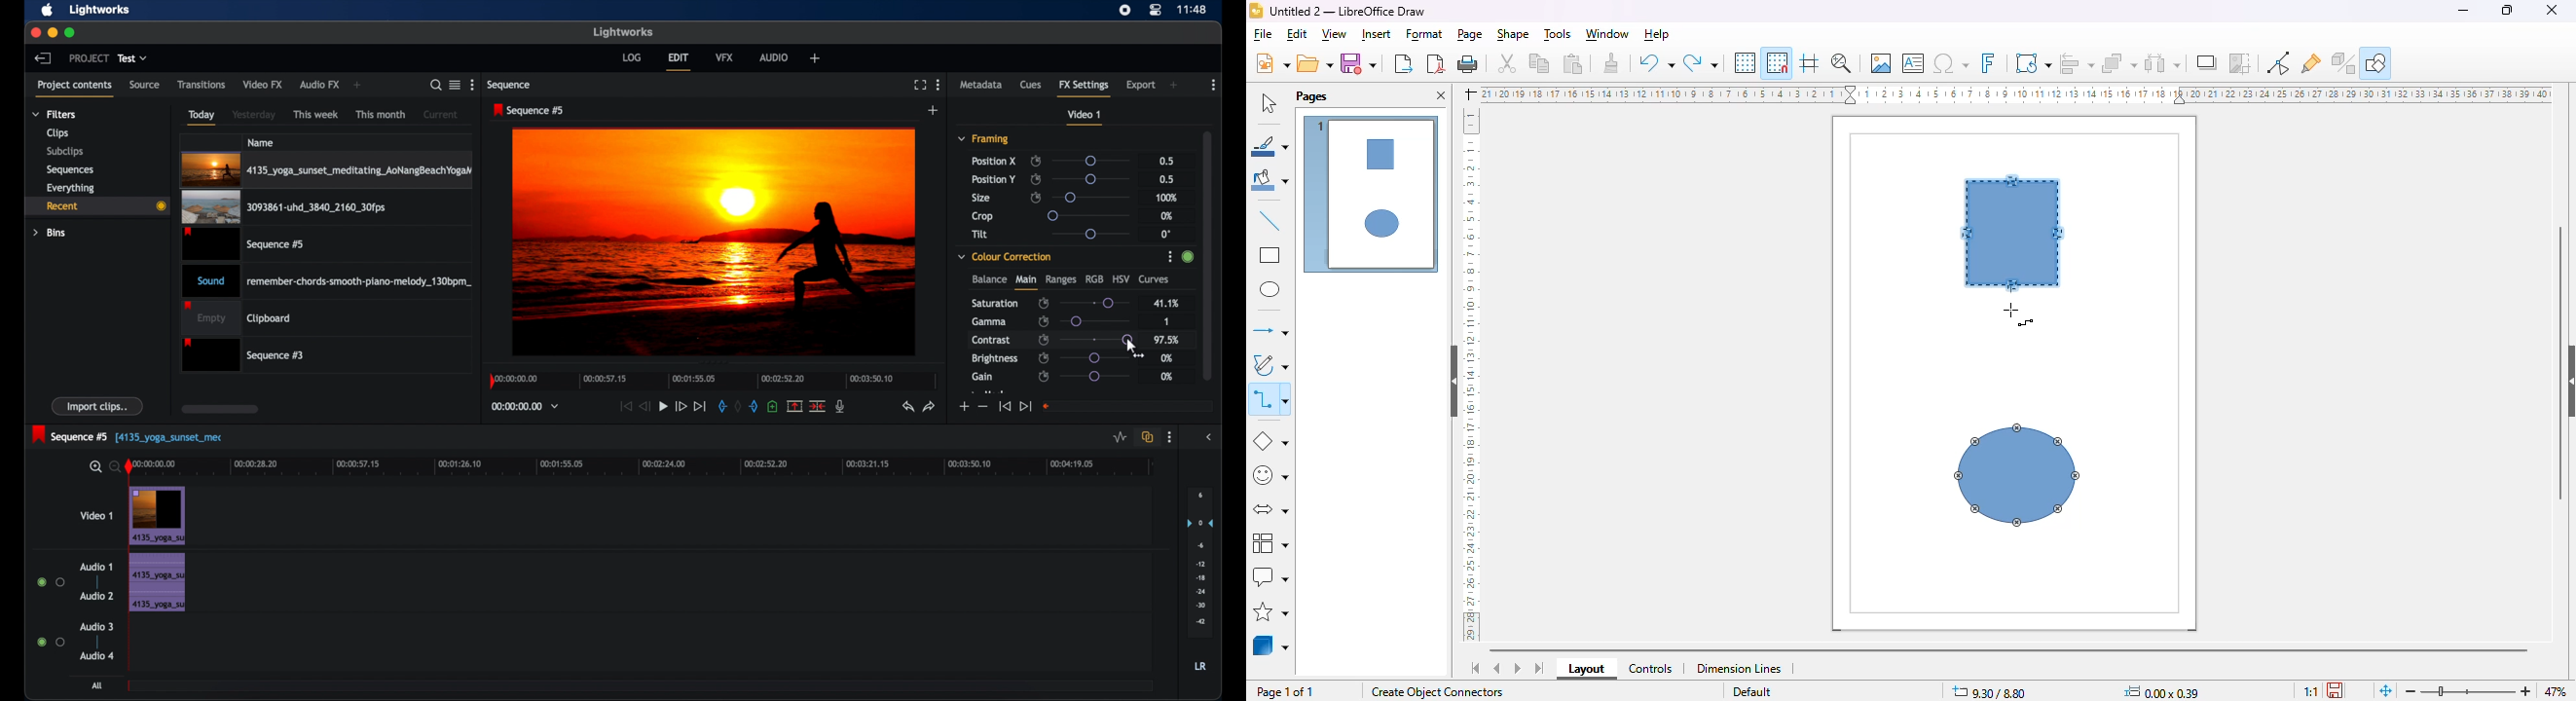 Image resolution: width=2576 pixels, height=728 pixels. I want to click on slider, so click(1090, 160).